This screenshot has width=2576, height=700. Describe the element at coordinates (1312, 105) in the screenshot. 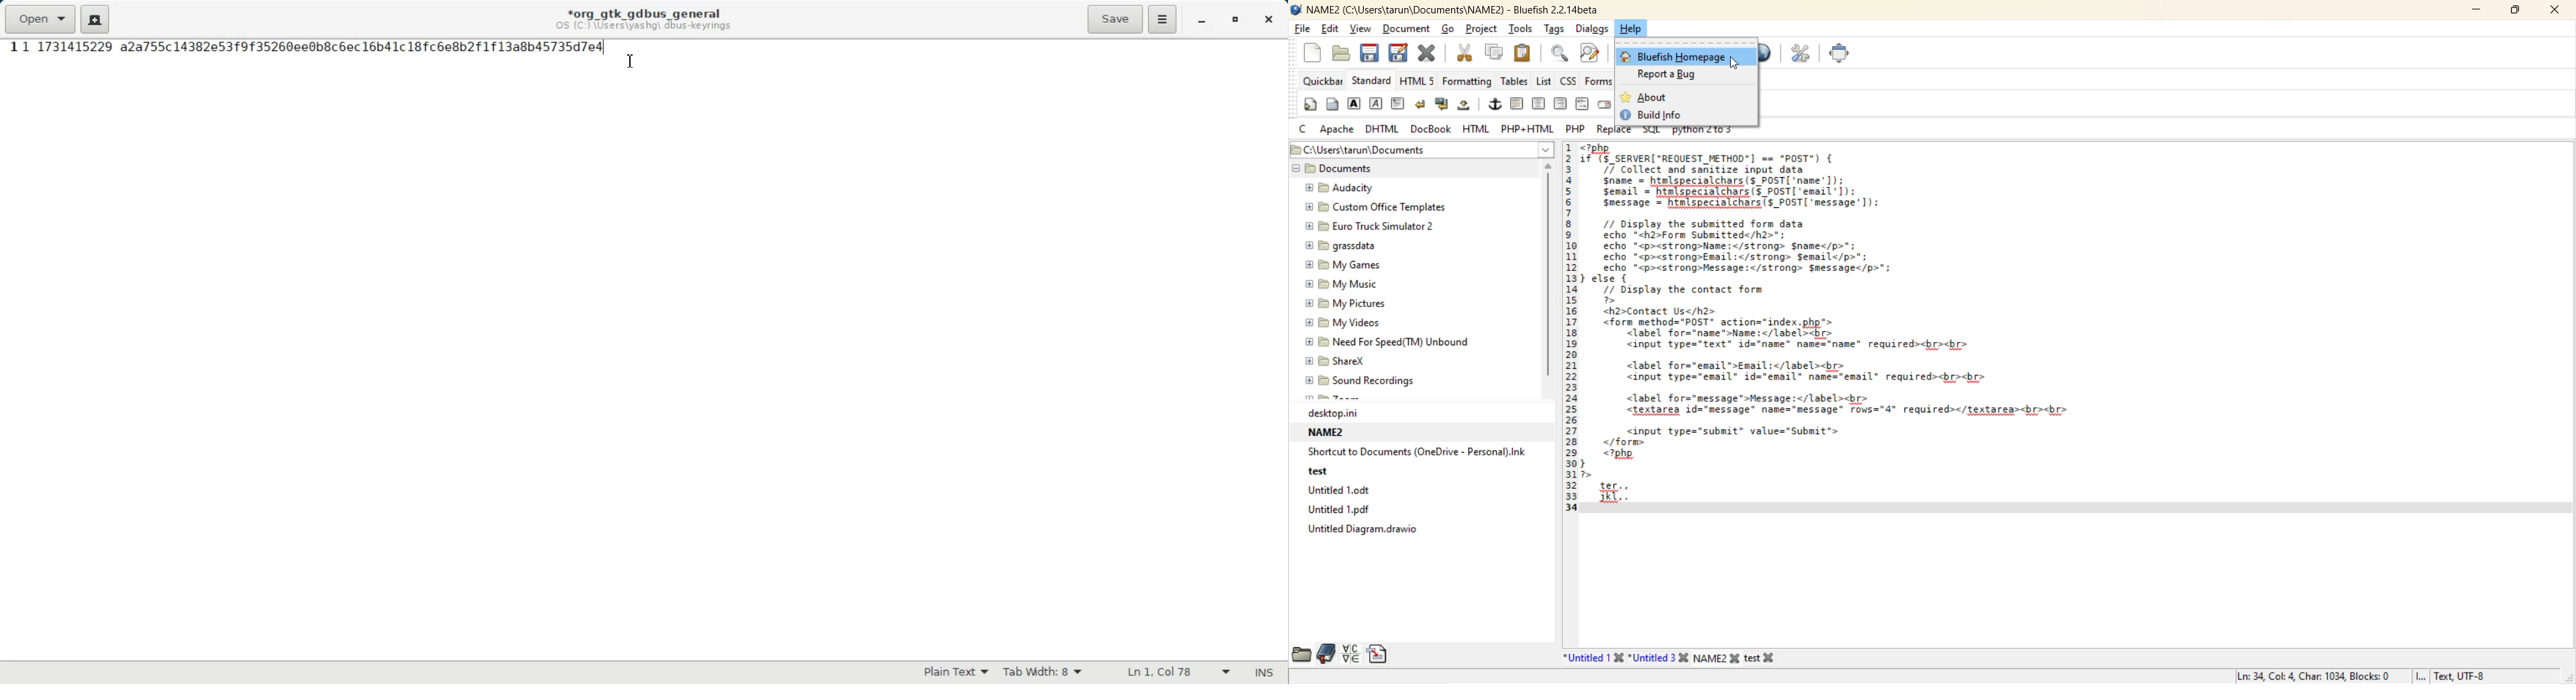

I see `quickstart` at that location.